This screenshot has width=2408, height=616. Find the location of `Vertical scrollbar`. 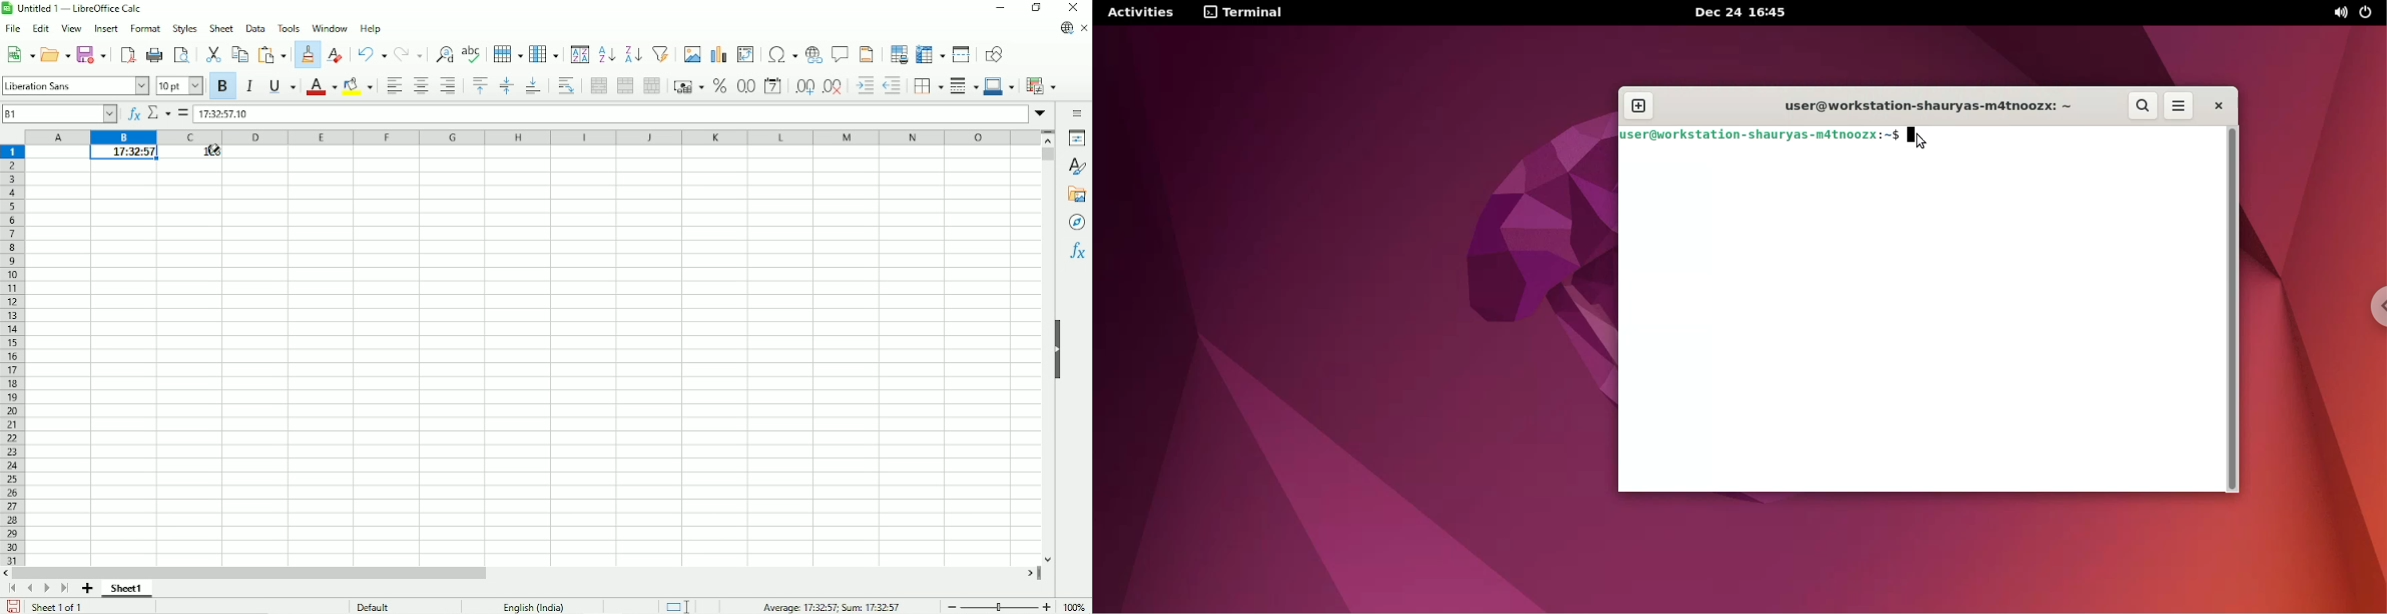

Vertical scrollbar is located at coordinates (1047, 157).